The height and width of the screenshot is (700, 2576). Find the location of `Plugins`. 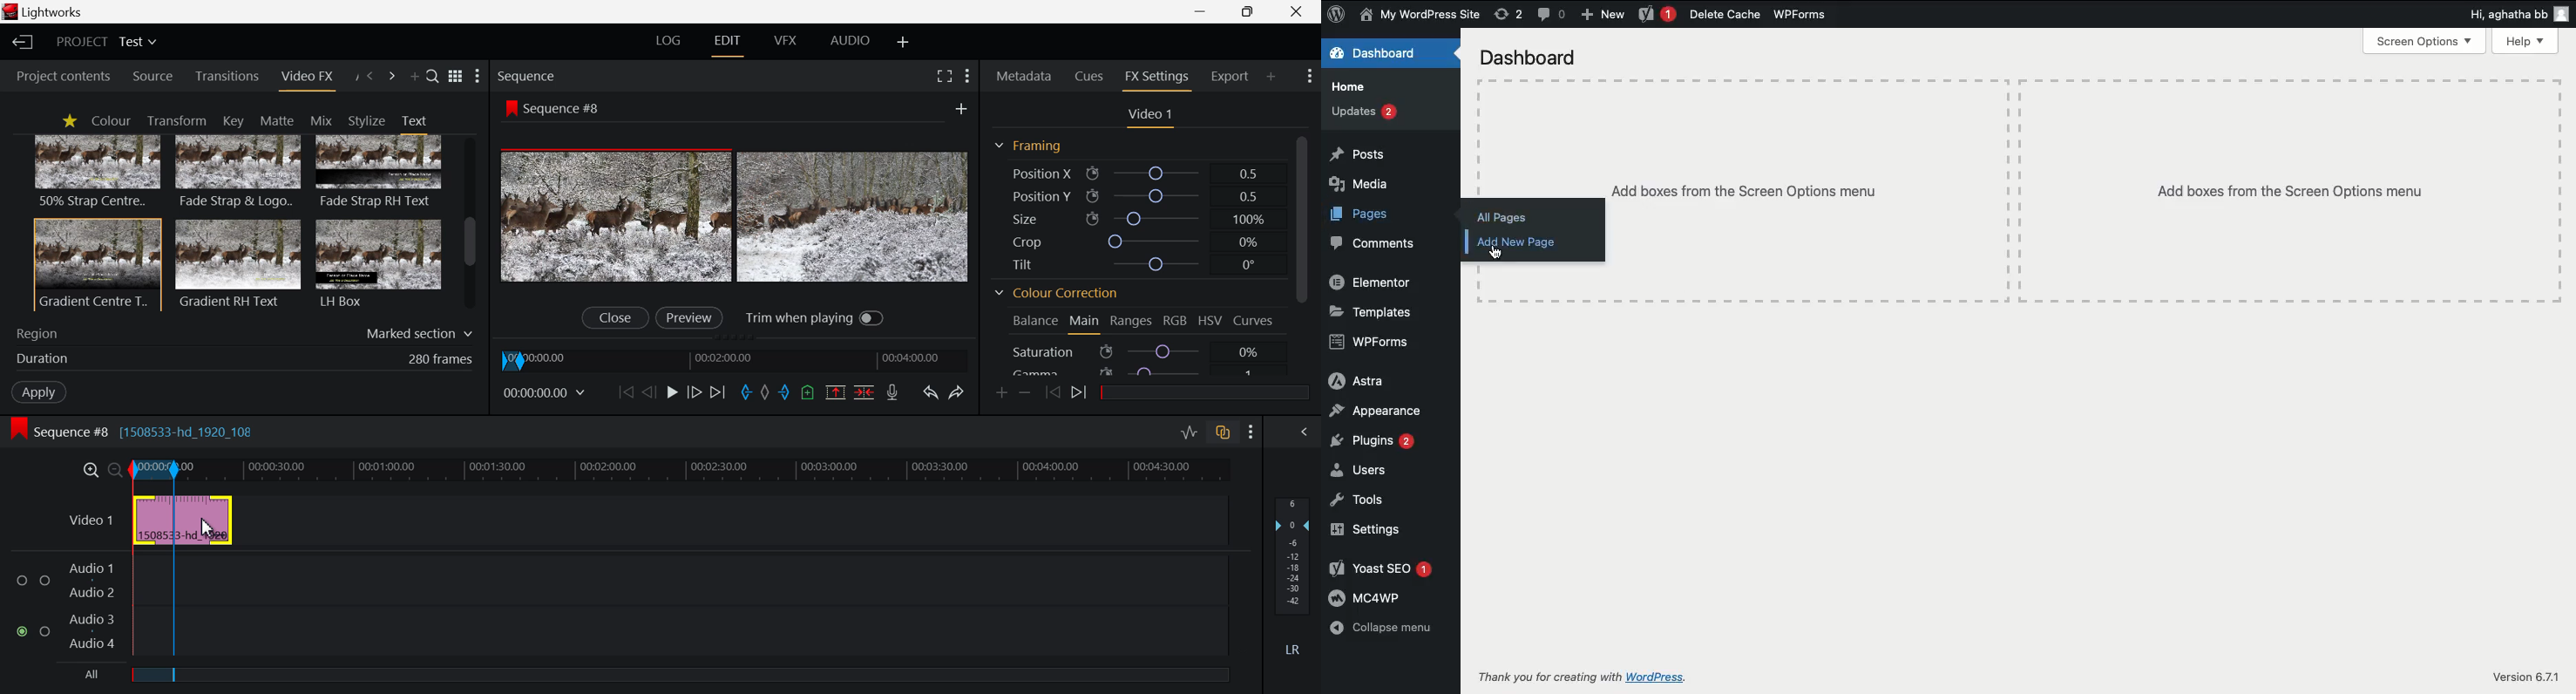

Plugins is located at coordinates (1371, 441).